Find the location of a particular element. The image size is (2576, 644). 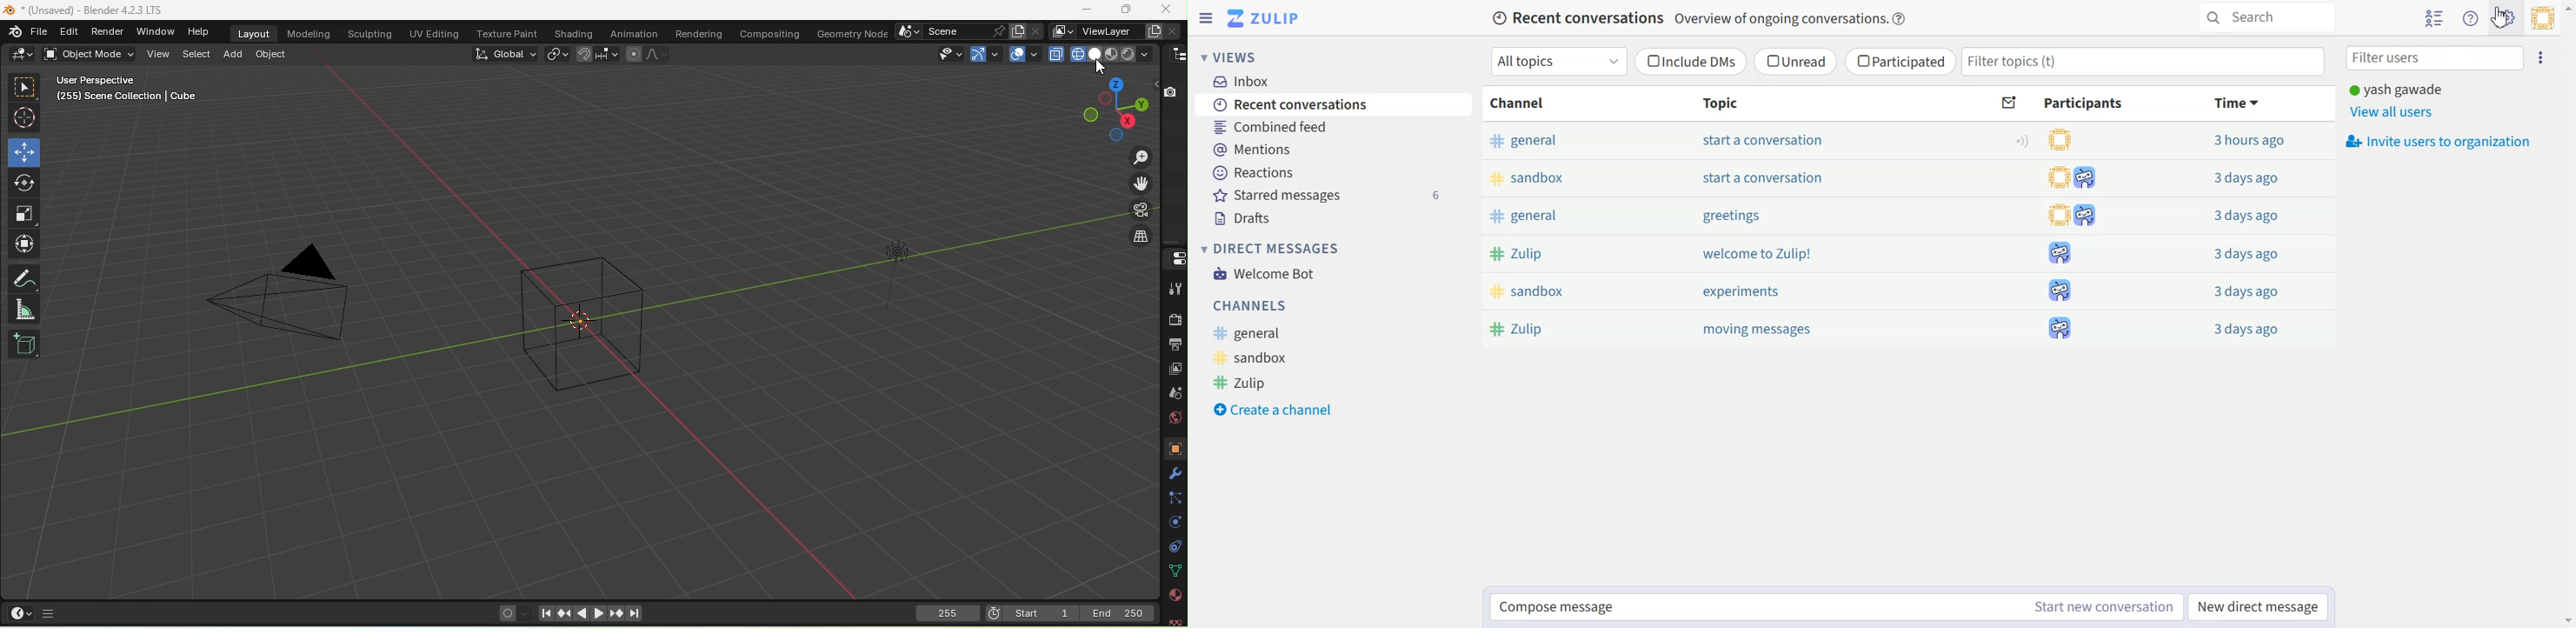

Combined feed is located at coordinates (1273, 127).